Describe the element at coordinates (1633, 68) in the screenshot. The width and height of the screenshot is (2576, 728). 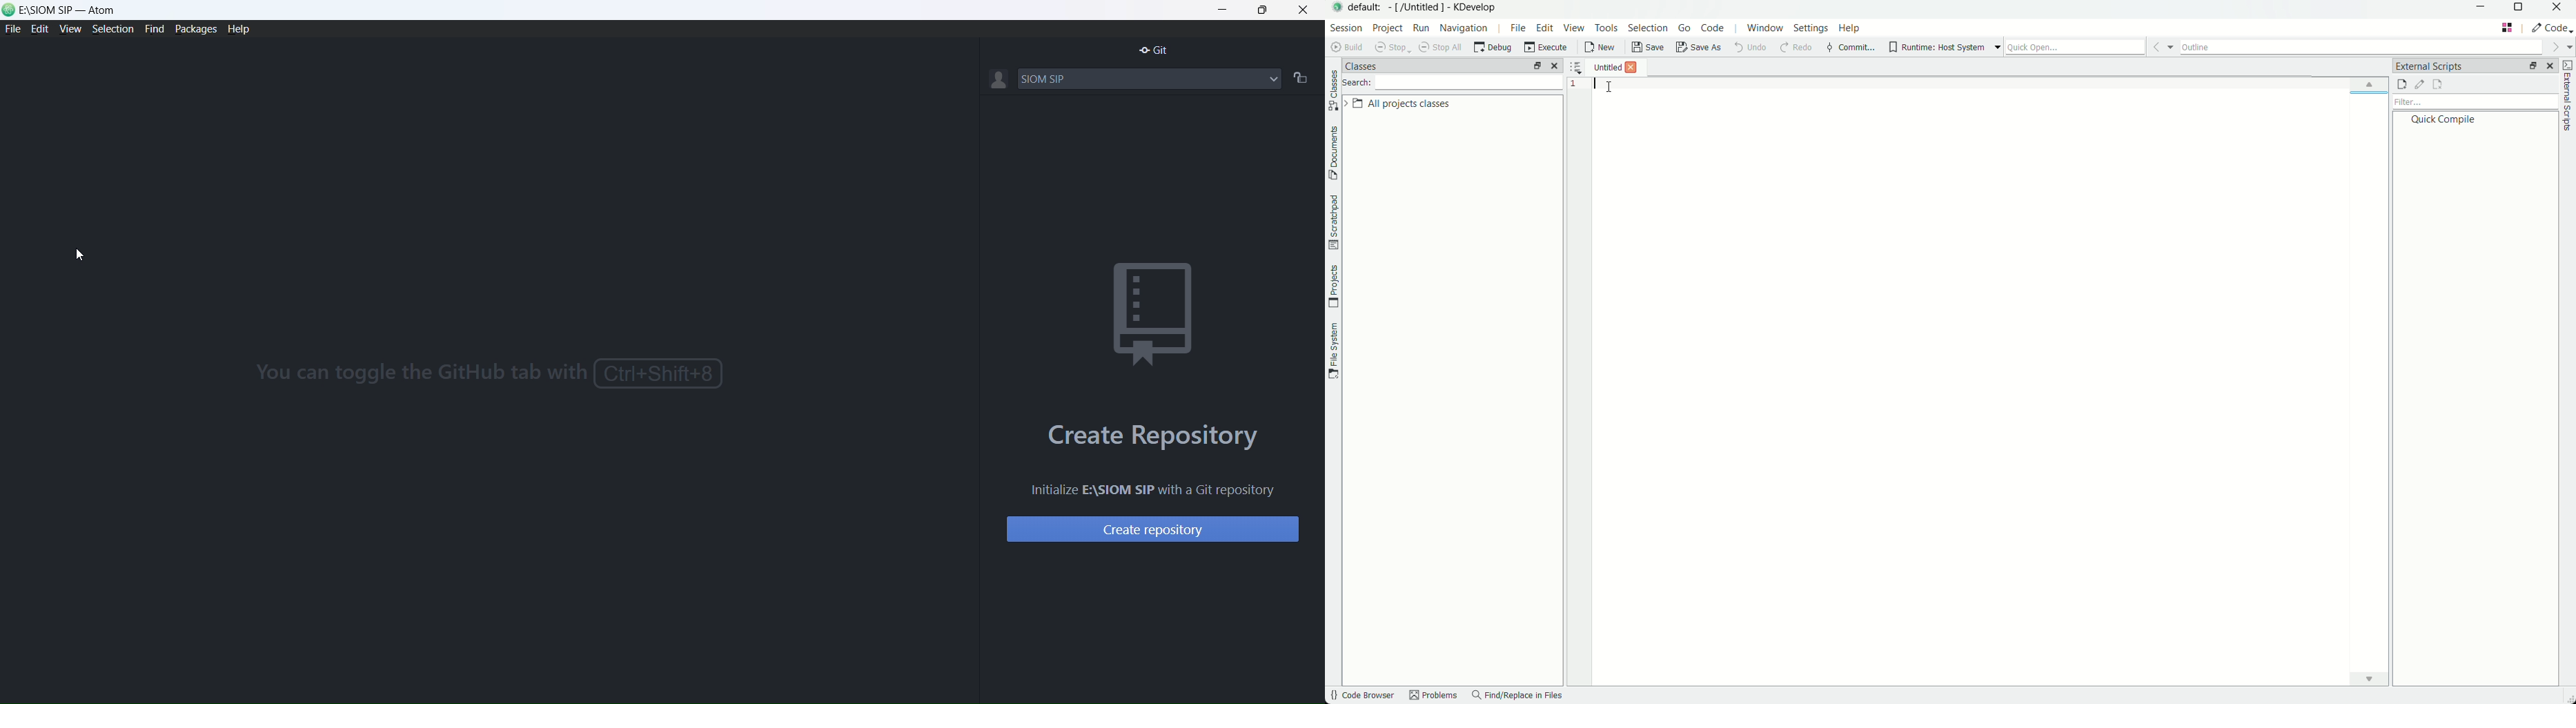
I see `Close` at that location.